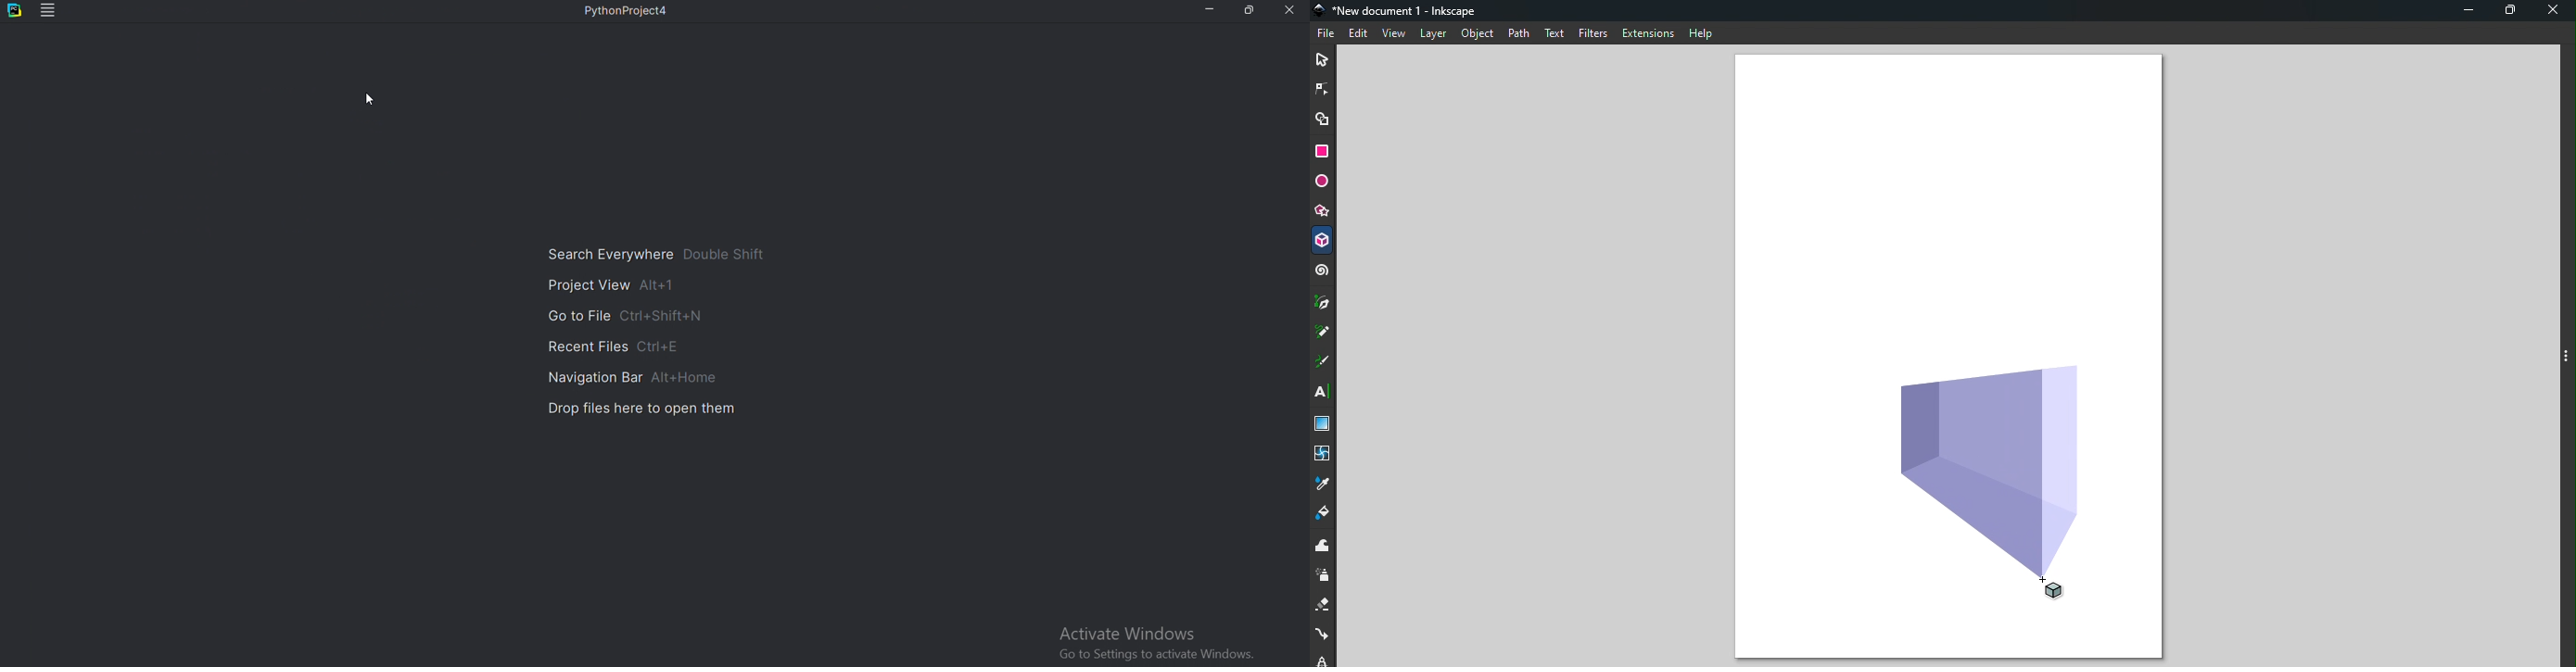  Describe the element at coordinates (661, 256) in the screenshot. I see `Search Everywhere` at that location.